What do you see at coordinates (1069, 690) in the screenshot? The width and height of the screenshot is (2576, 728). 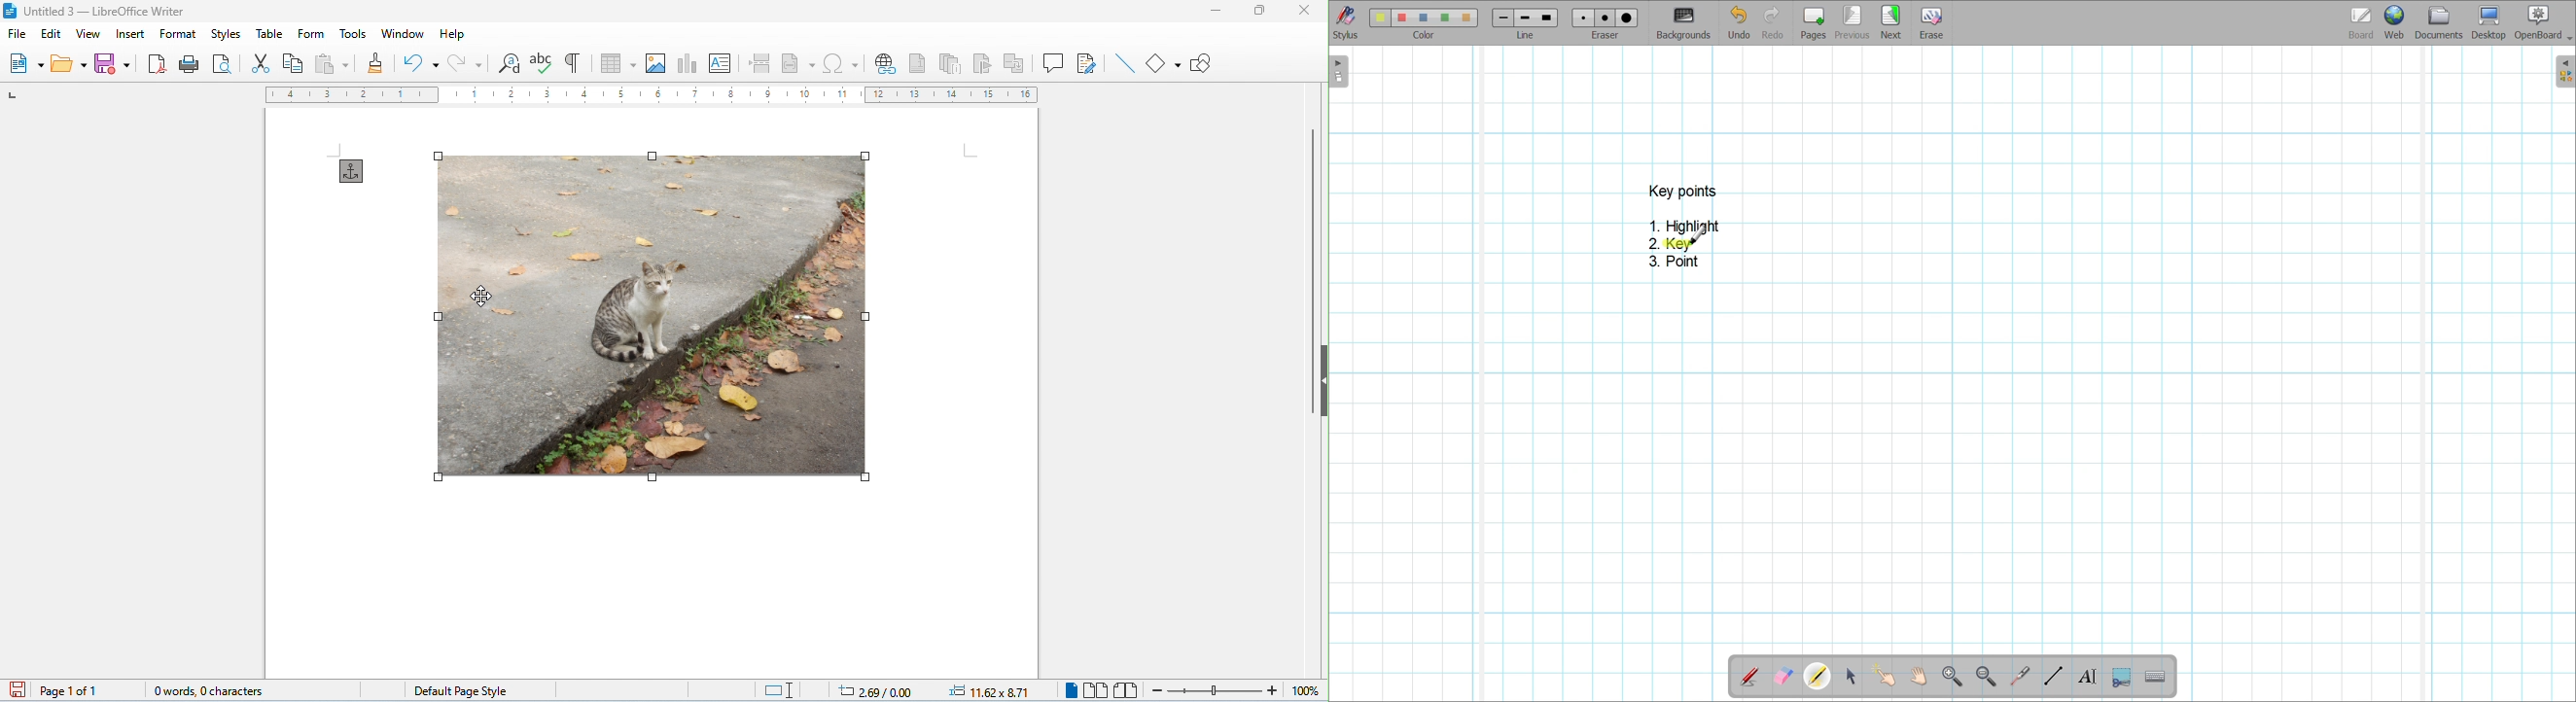 I see `single view` at bounding box center [1069, 690].